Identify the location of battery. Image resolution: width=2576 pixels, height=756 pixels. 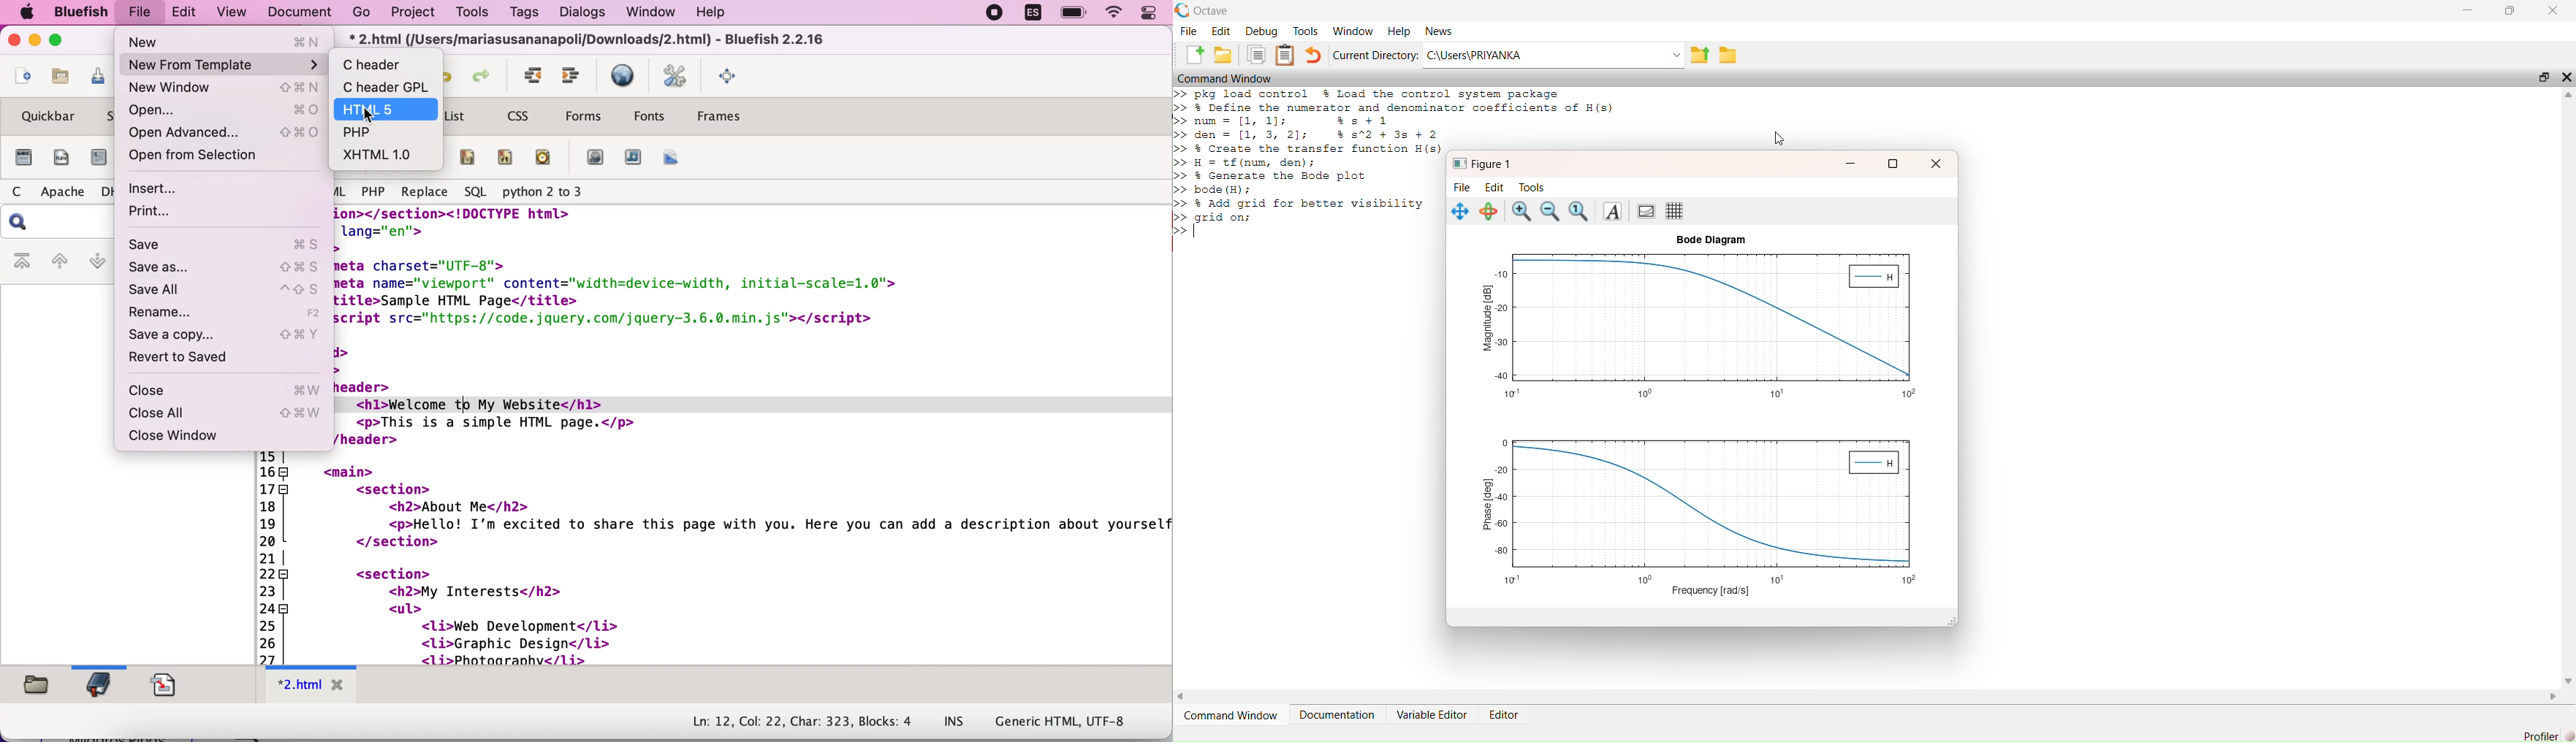
(1073, 13).